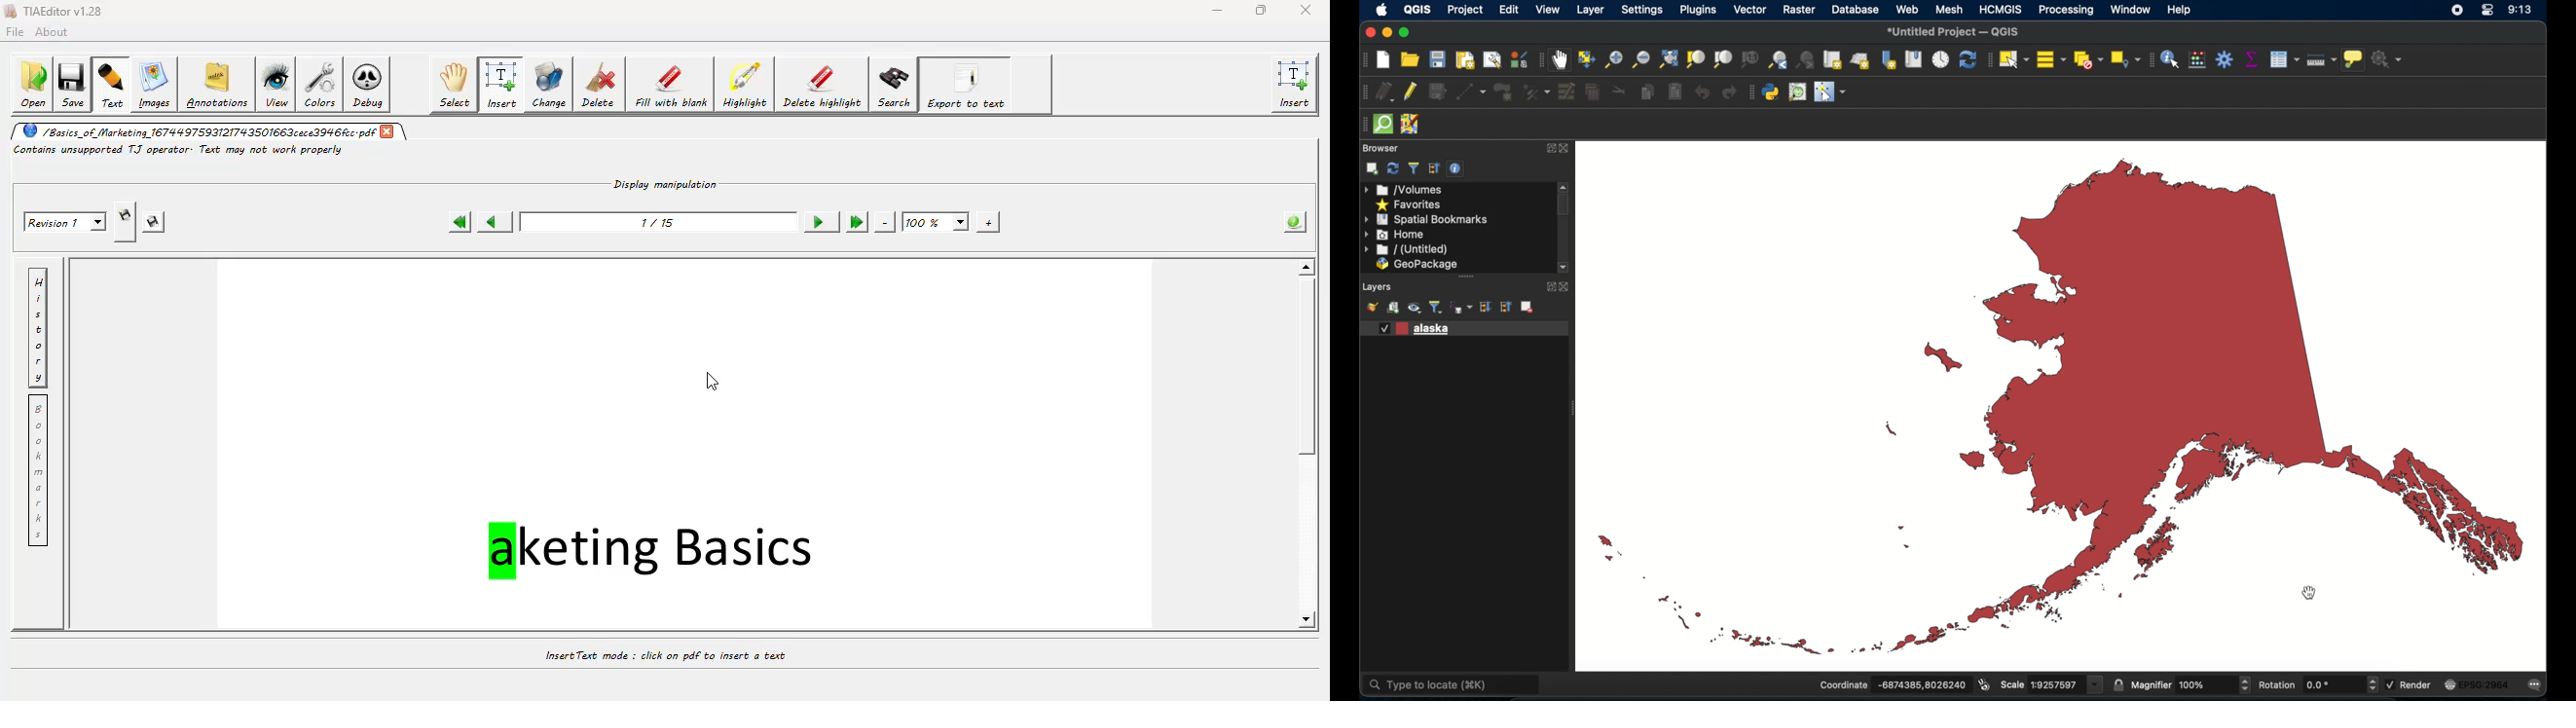  Describe the element at coordinates (1290, 224) in the screenshot. I see `info about the pdf` at that location.